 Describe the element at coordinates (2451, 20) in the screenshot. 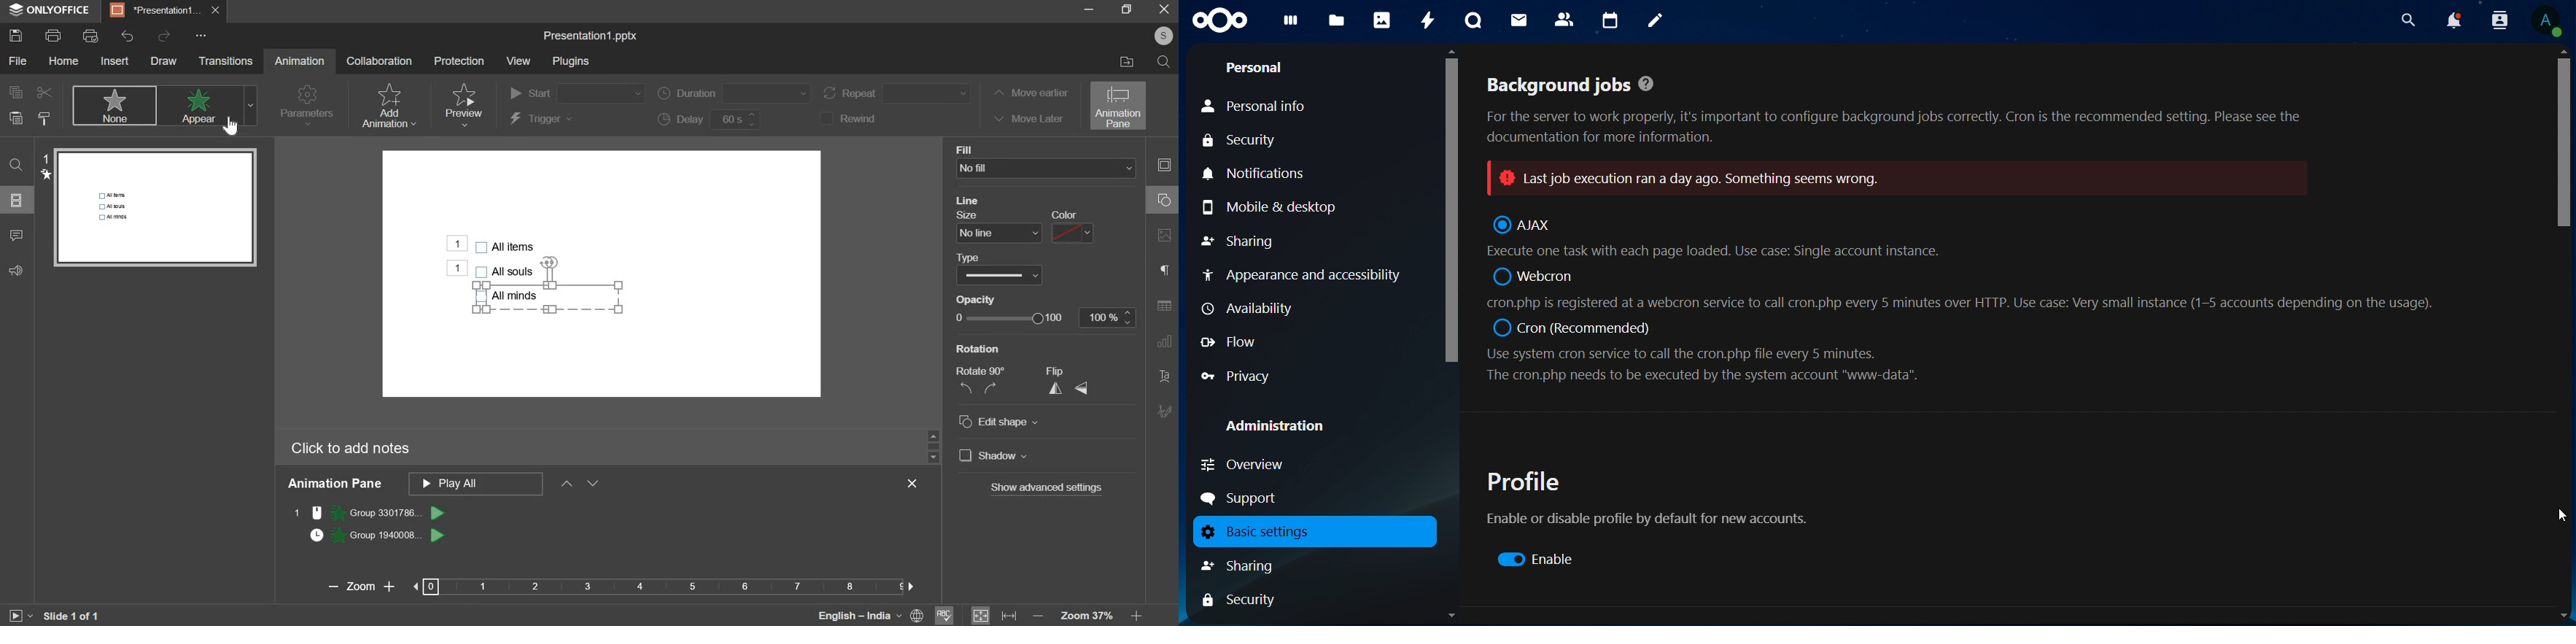

I see `notifications` at that location.